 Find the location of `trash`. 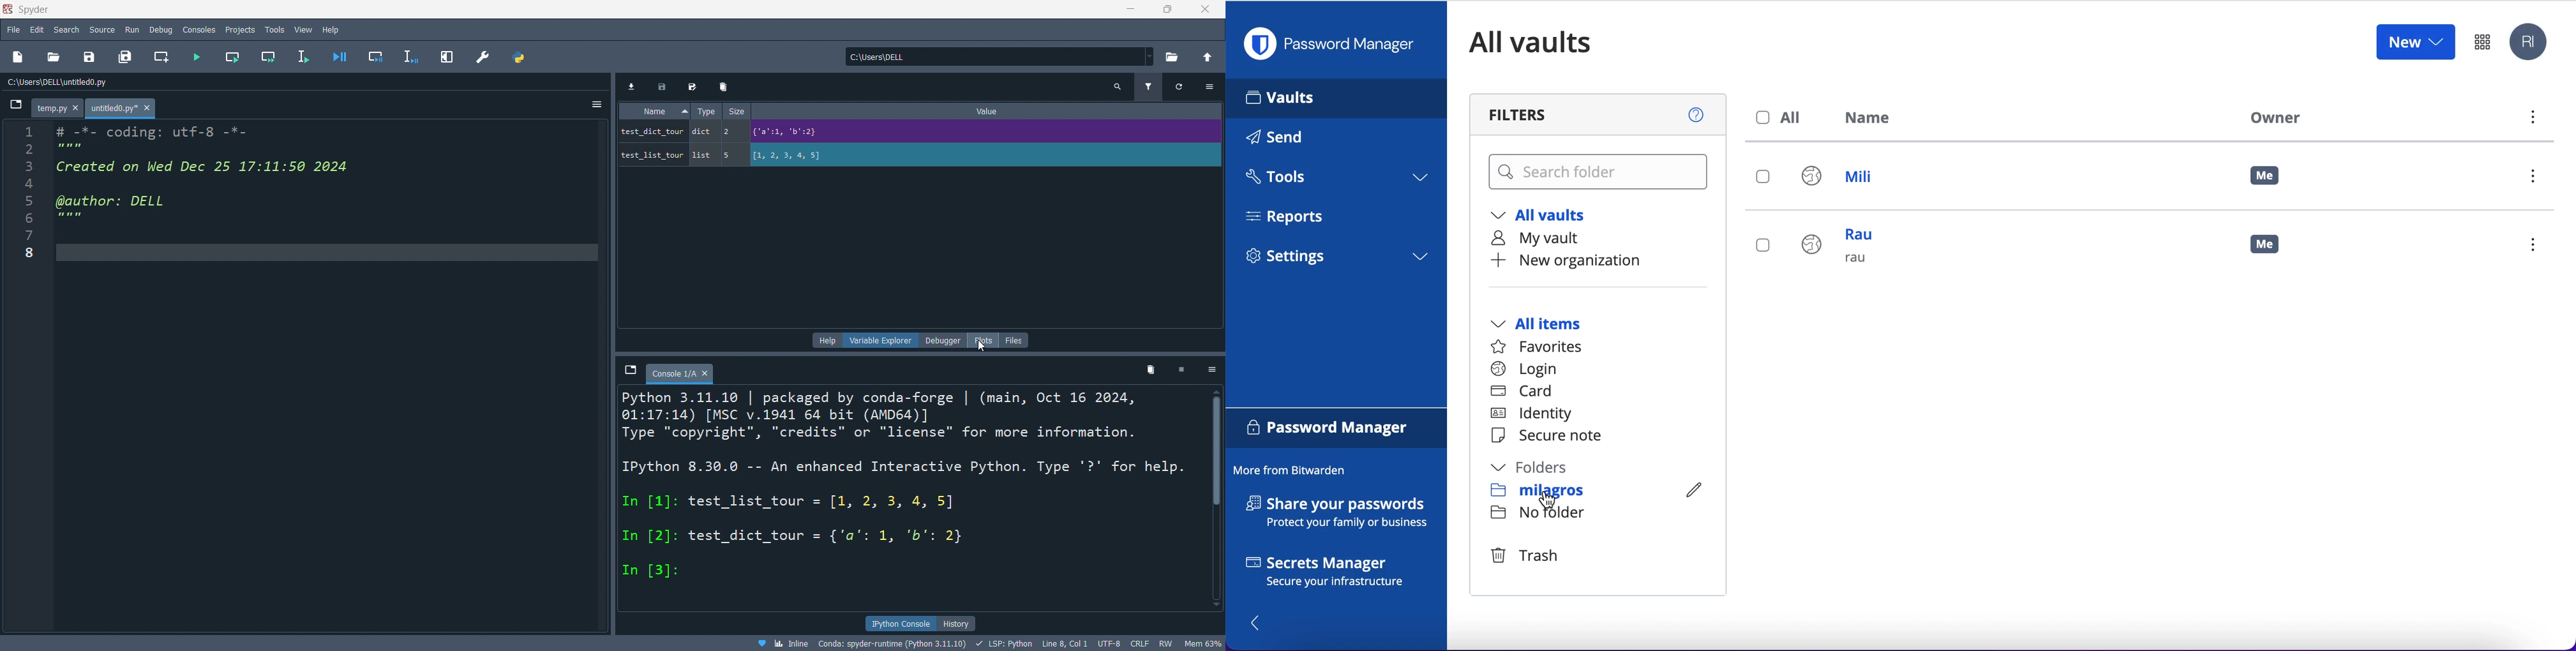

trash is located at coordinates (1532, 554).